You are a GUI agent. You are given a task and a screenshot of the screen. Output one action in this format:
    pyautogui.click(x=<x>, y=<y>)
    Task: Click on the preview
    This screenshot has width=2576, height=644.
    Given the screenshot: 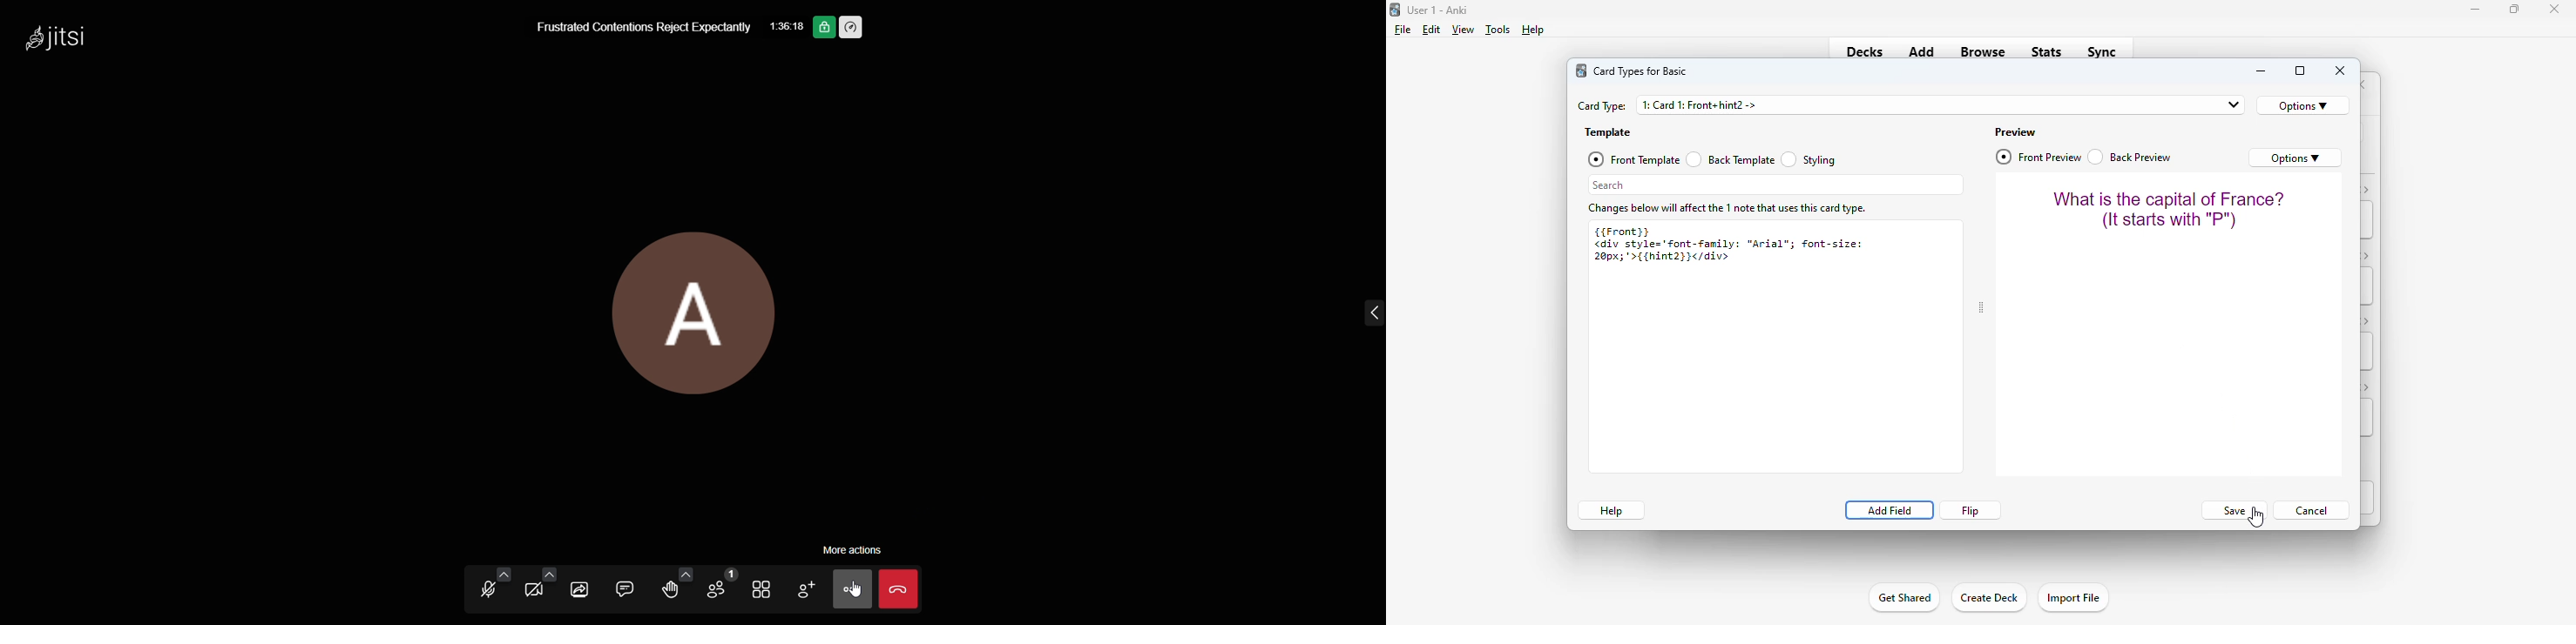 What is the action you would take?
    pyautogui.click(x=2016, y=132)
    